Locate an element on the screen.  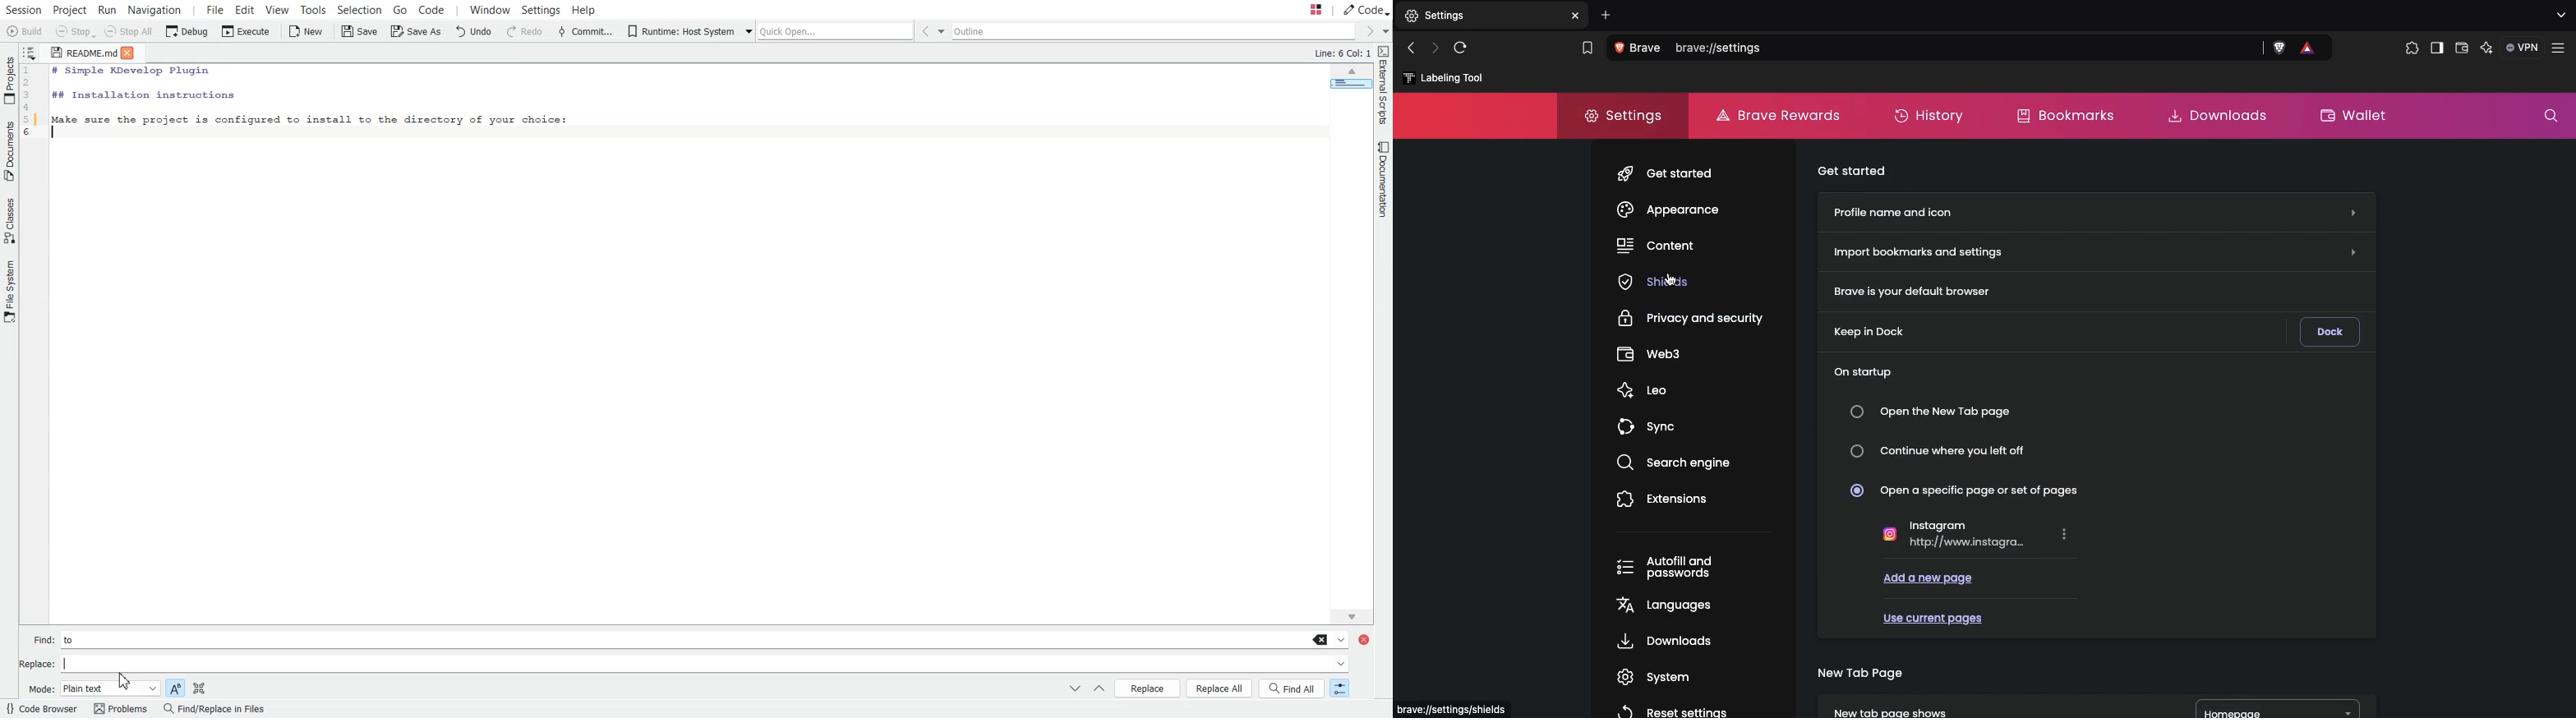
Quick open is located at coordinates (1301, 10).